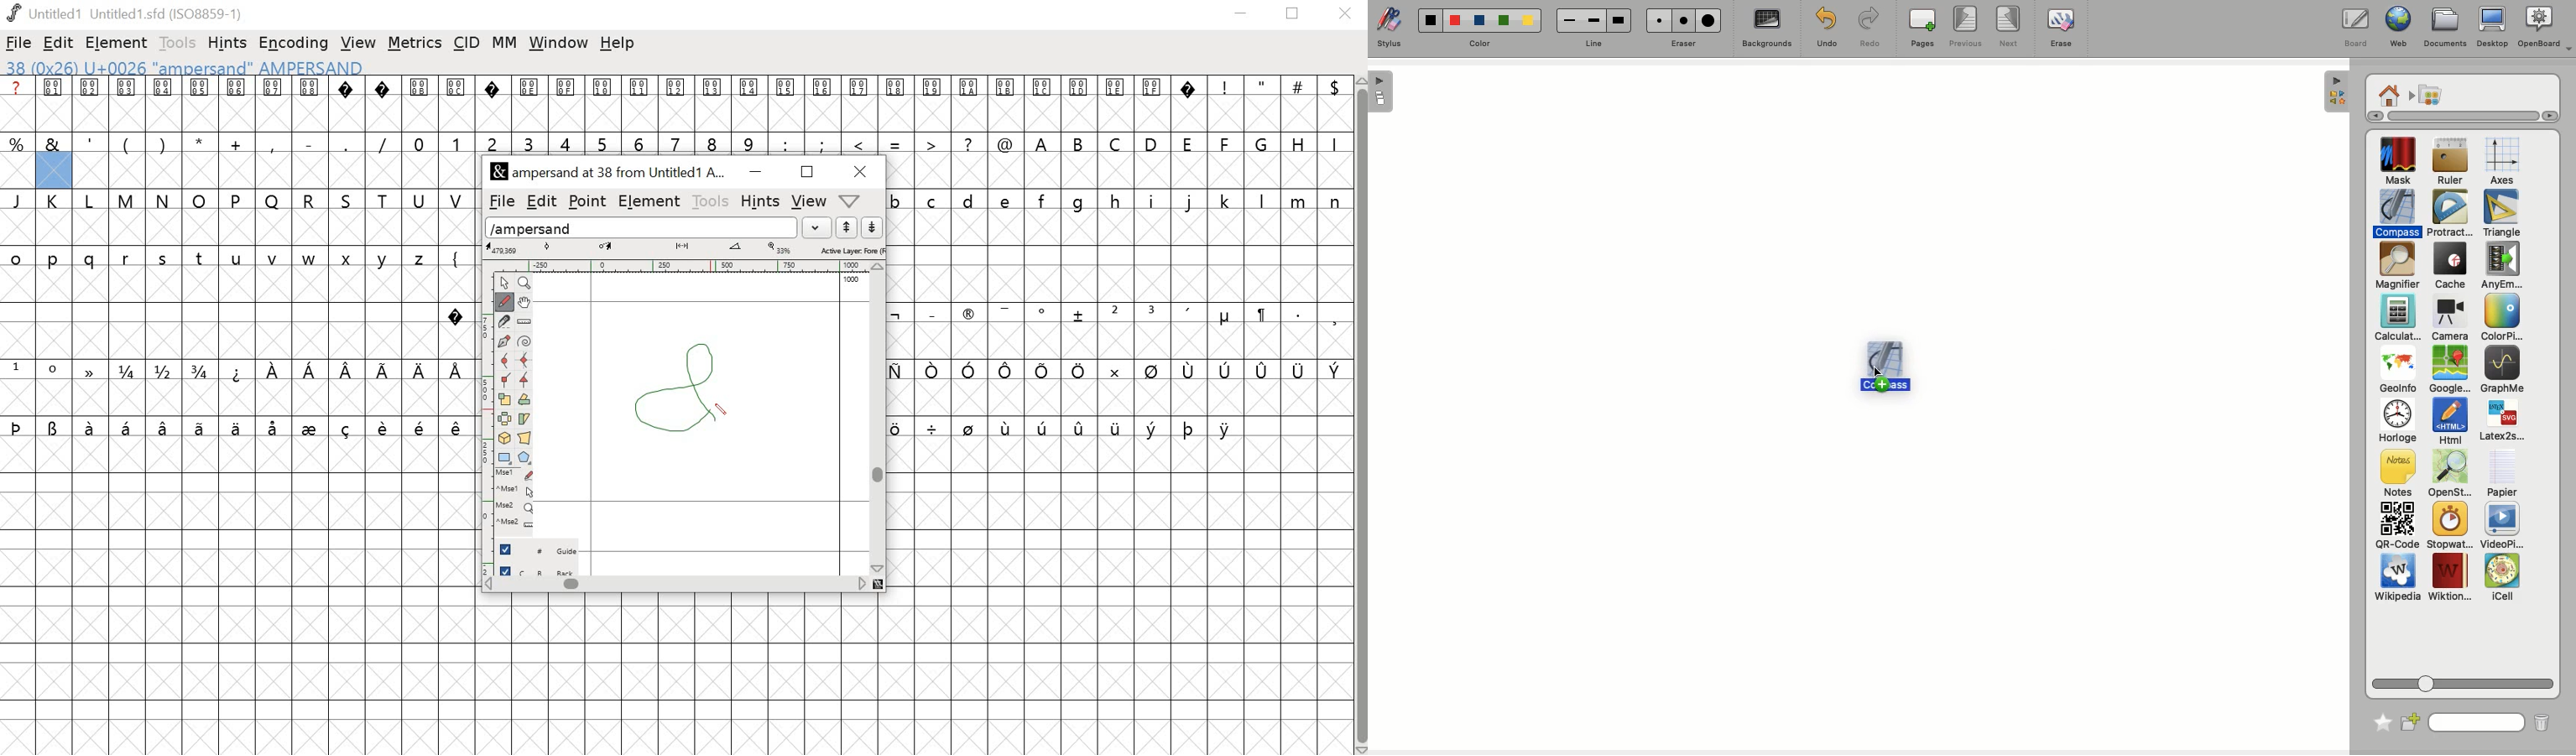 Image resolution: width=2576 pixels, height=756 pixels. Describe the element at coordinates (1152, 200) in the screenshot. I see `i` at that location.